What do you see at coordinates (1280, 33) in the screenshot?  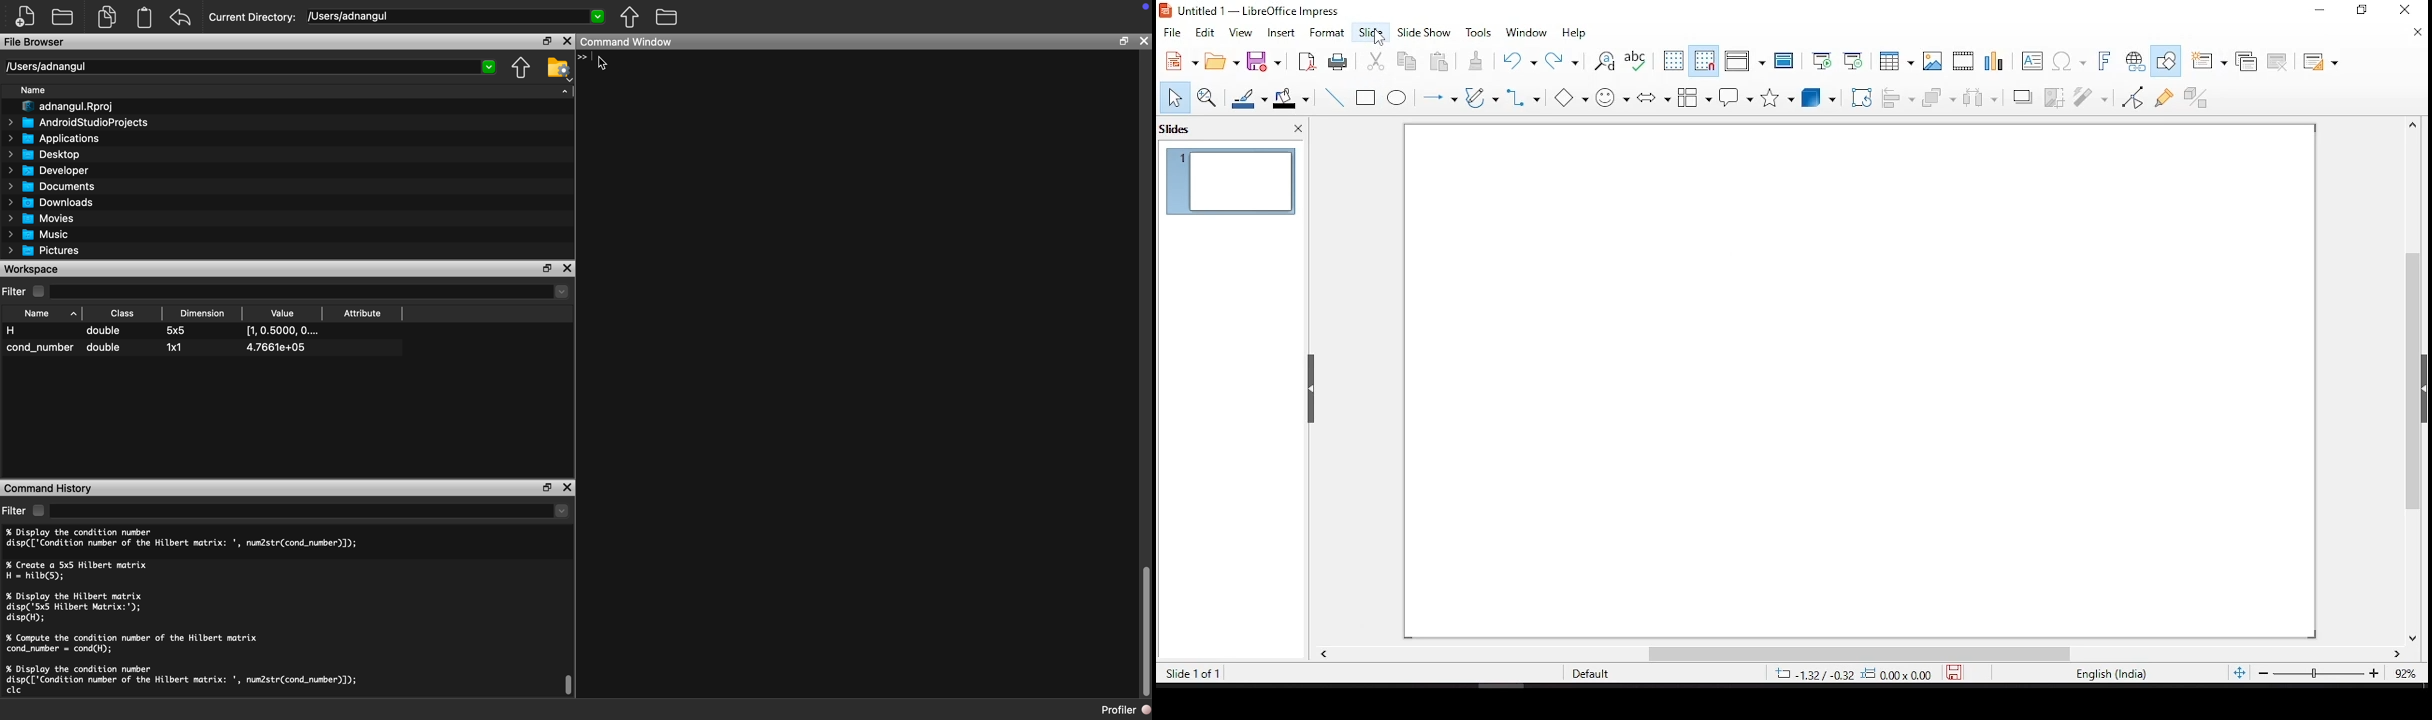 I see `insert` at bounding box center [1280, 33].